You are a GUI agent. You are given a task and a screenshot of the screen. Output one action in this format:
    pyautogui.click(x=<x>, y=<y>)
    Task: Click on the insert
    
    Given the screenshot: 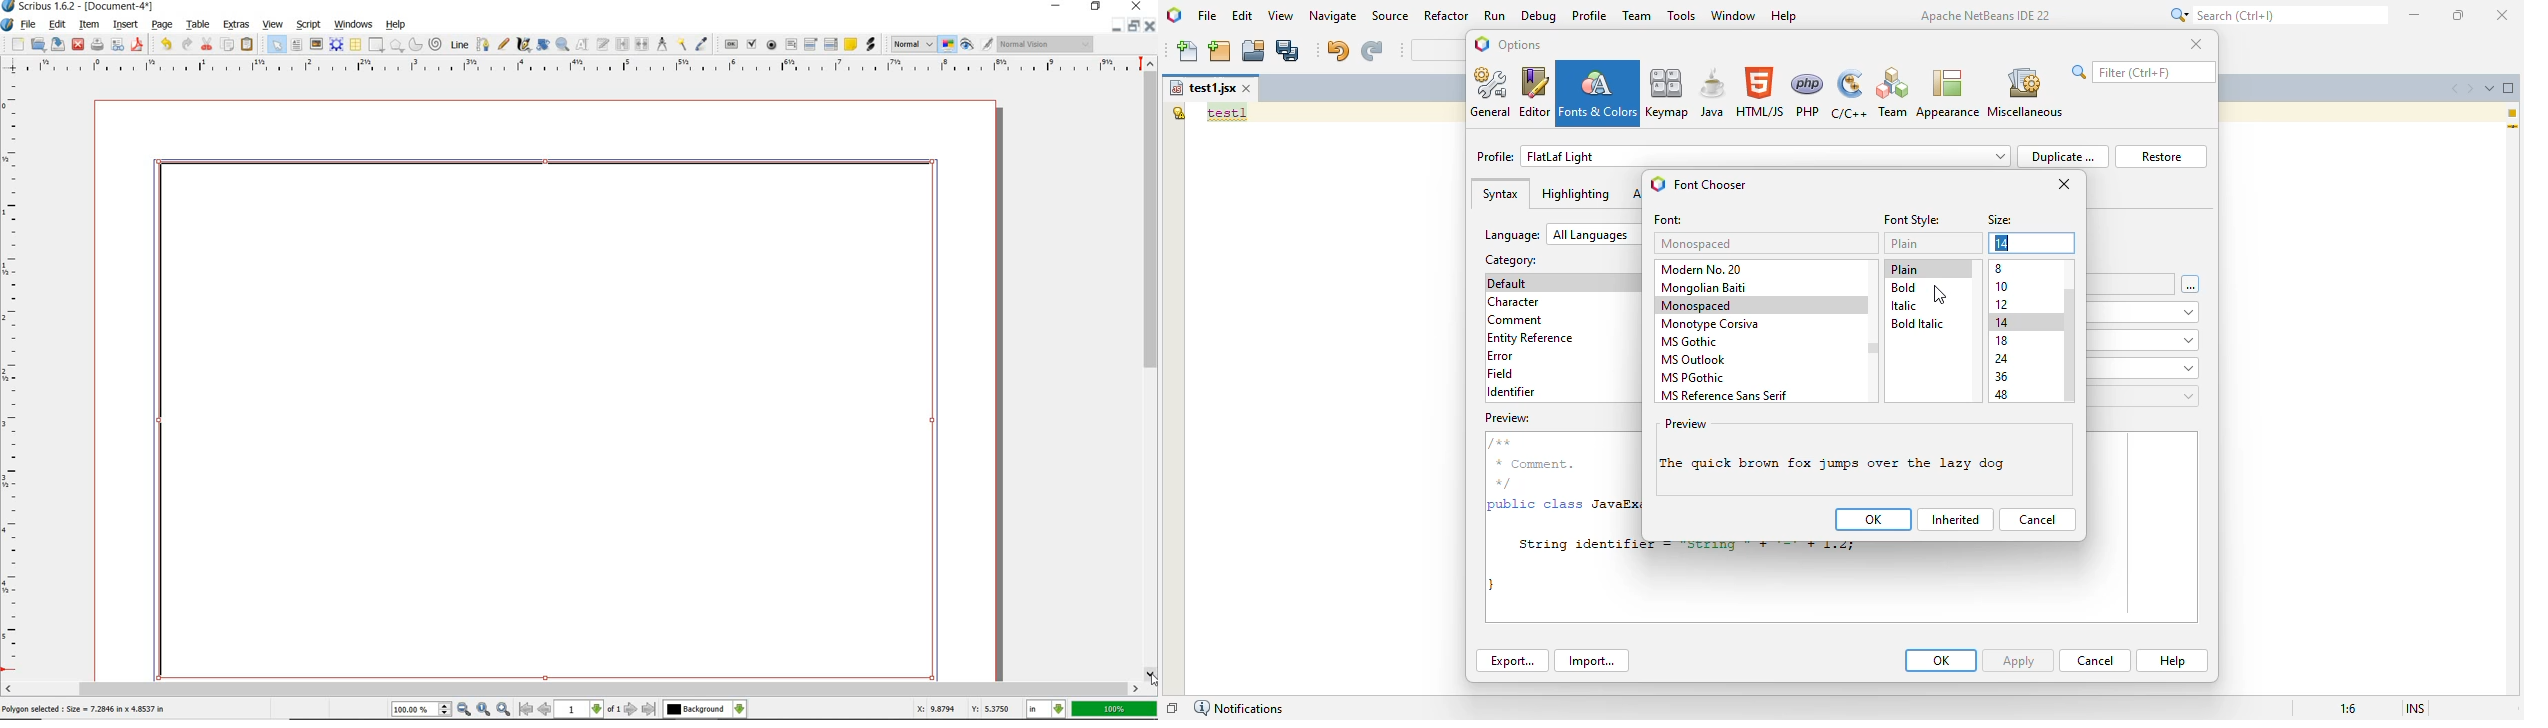 What is the action you would take?
    pyautogui.click(x=126, y=24)
    